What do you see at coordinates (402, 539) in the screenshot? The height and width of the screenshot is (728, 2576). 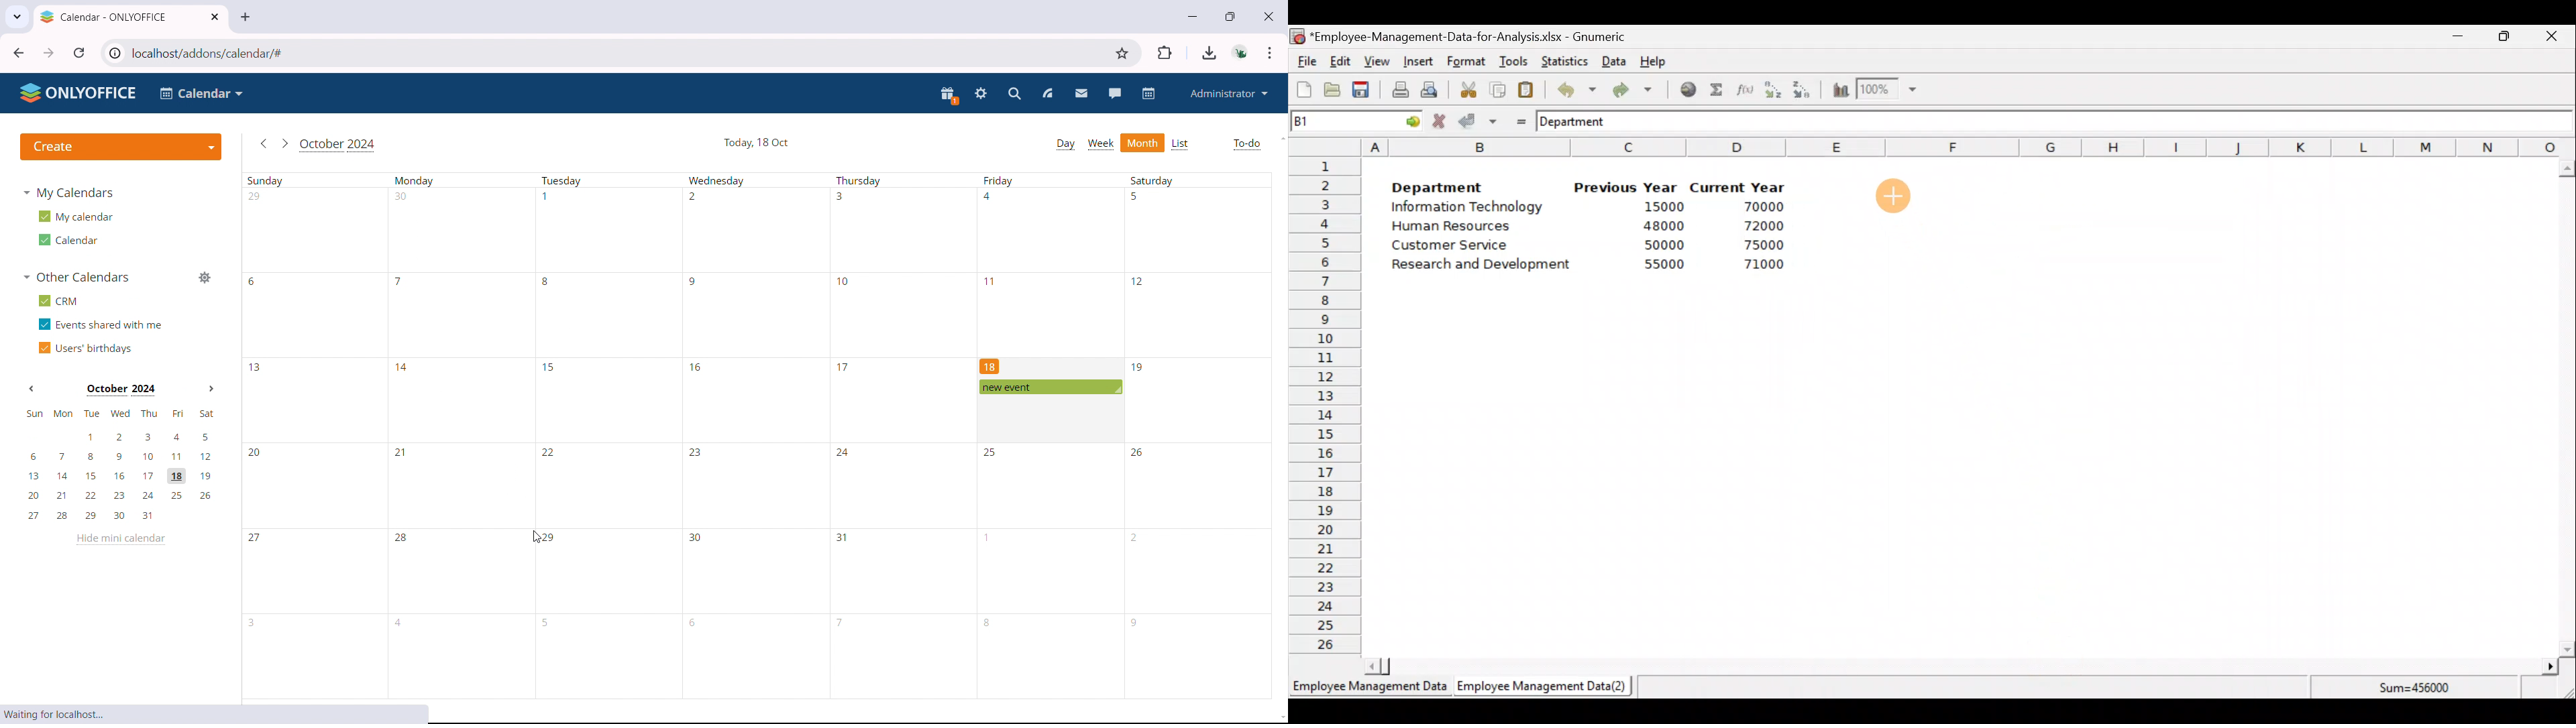 I see `28` at bounding box center [402, 539].